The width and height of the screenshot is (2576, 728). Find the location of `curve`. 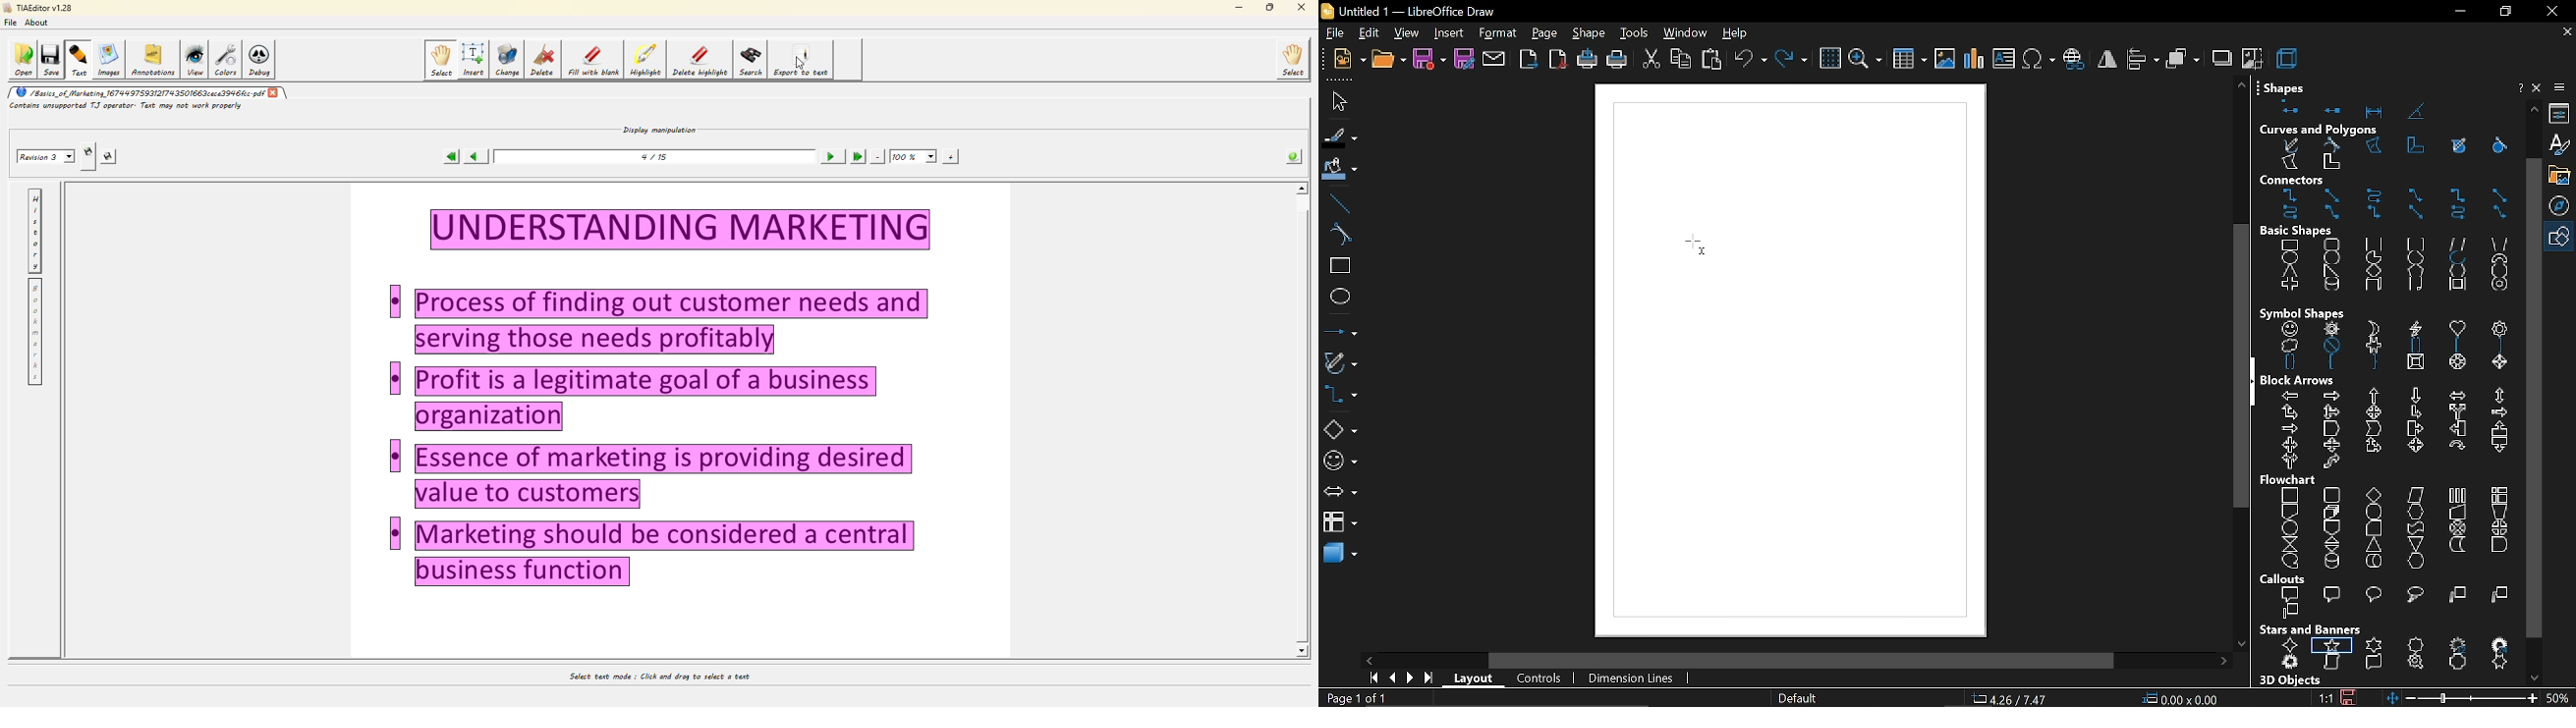

curve is located at coordinates (1336, 234).